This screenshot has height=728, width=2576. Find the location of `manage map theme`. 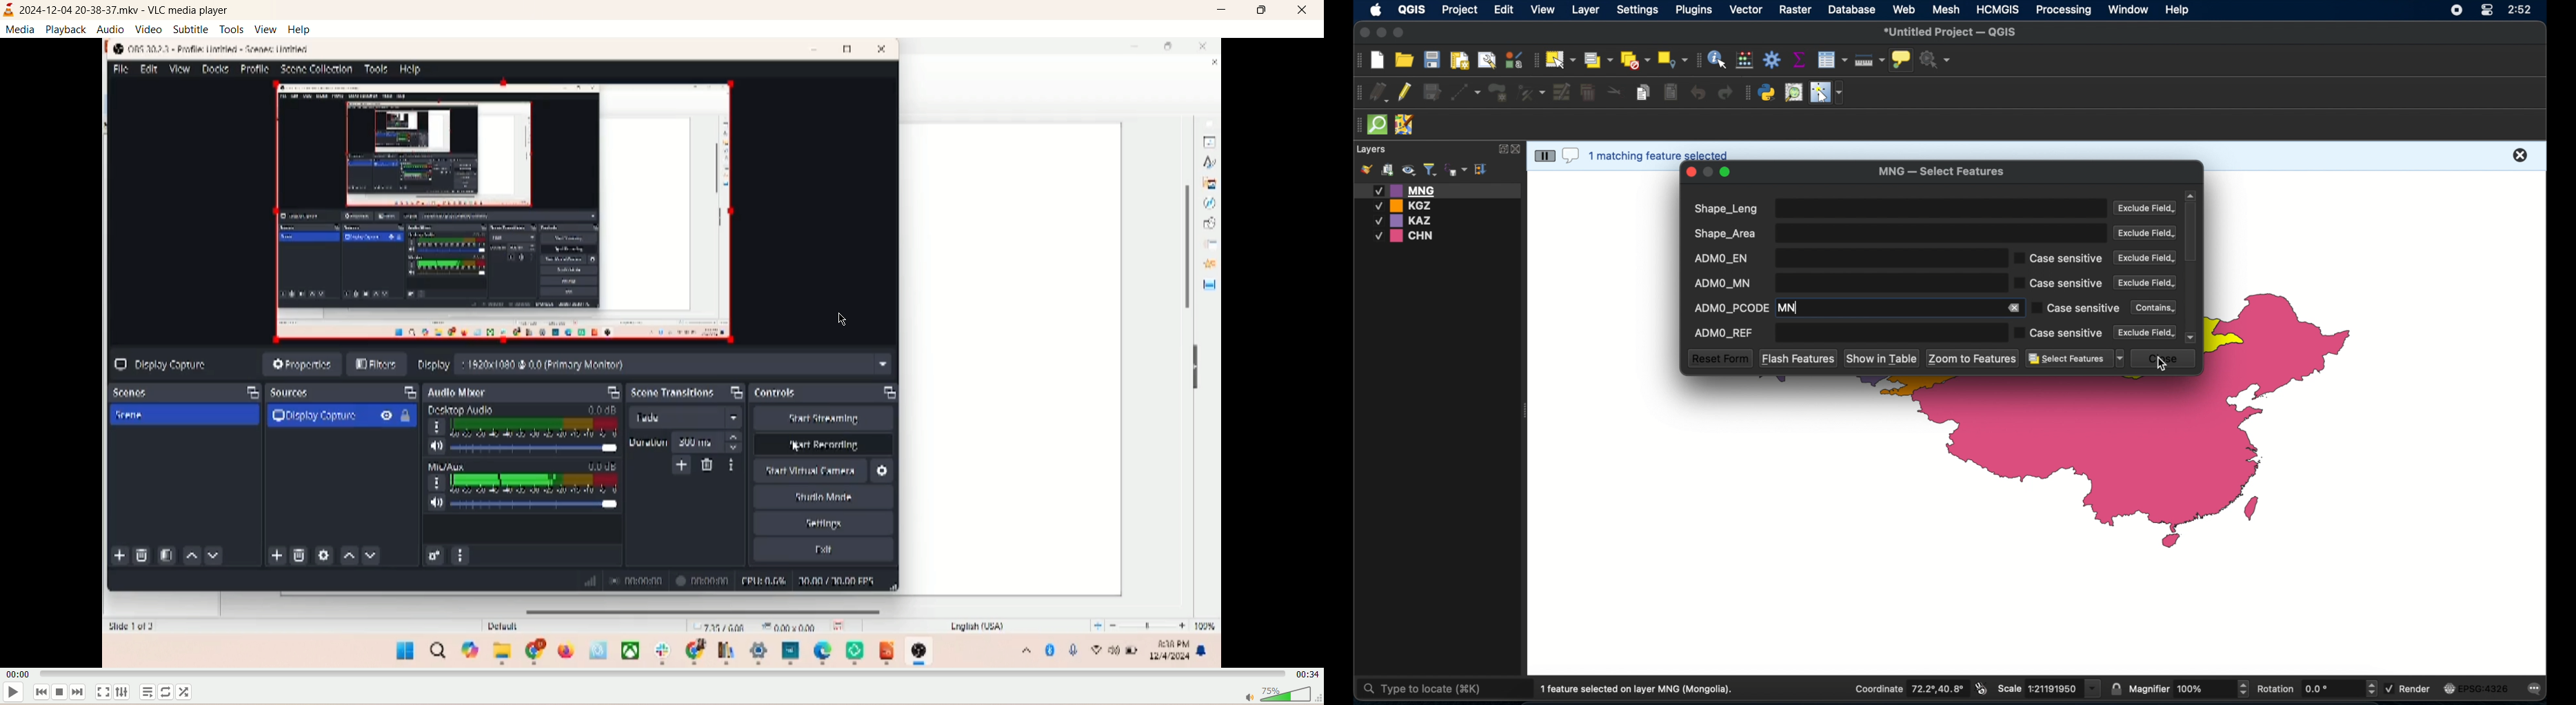

manage map theme is located at coordinates (1408, 170).